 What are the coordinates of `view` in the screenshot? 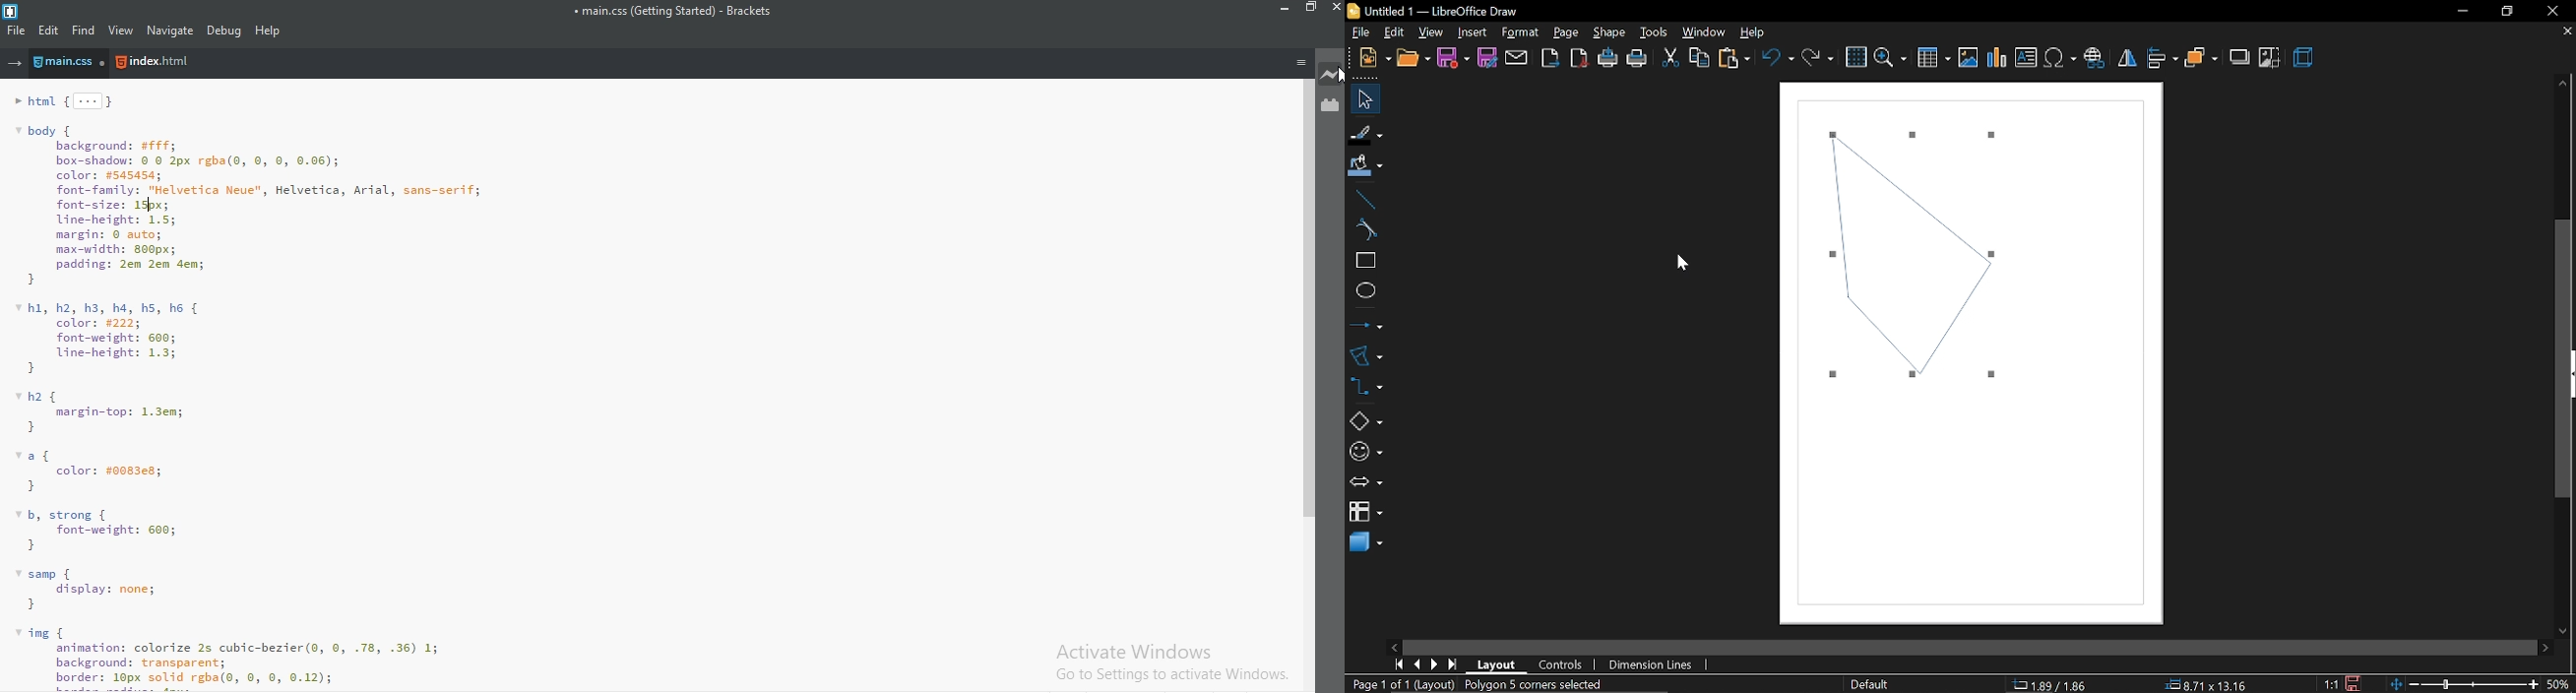 It's located at (1431, 31).